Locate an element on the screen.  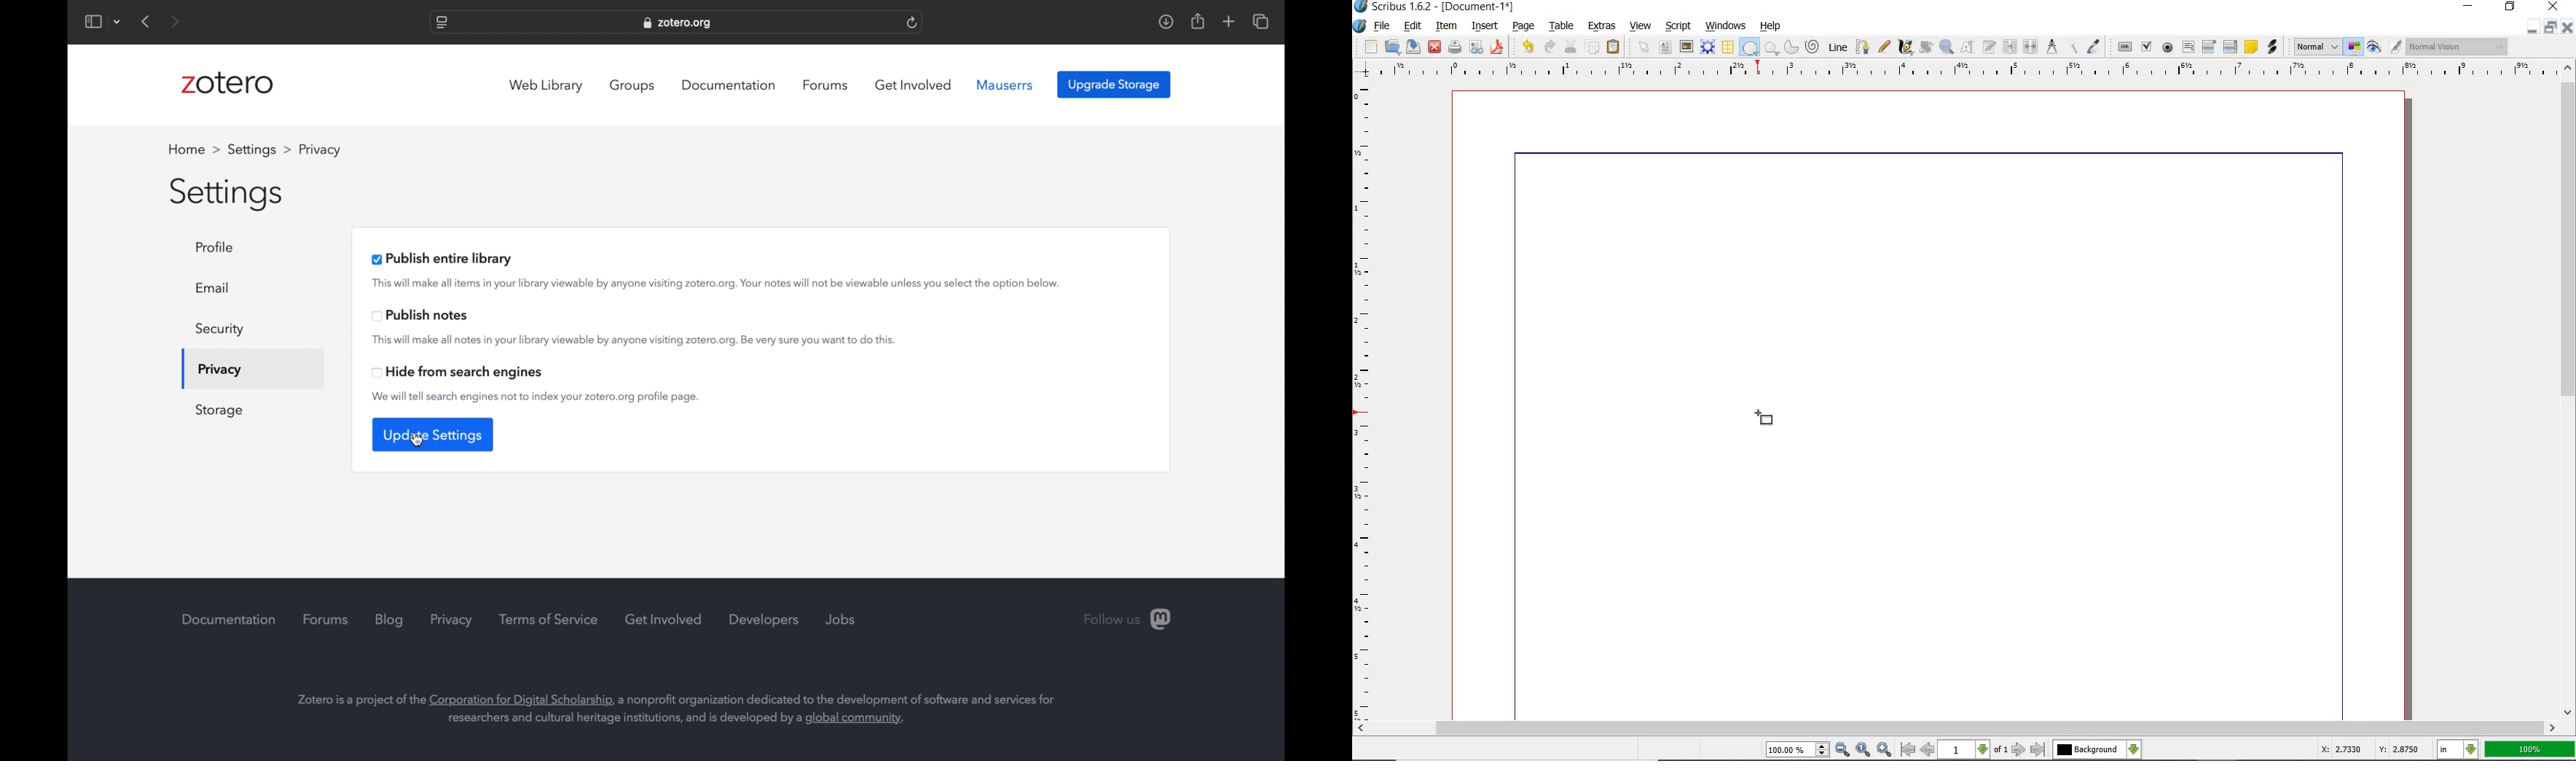
forums is located at coordinates (827, 85).